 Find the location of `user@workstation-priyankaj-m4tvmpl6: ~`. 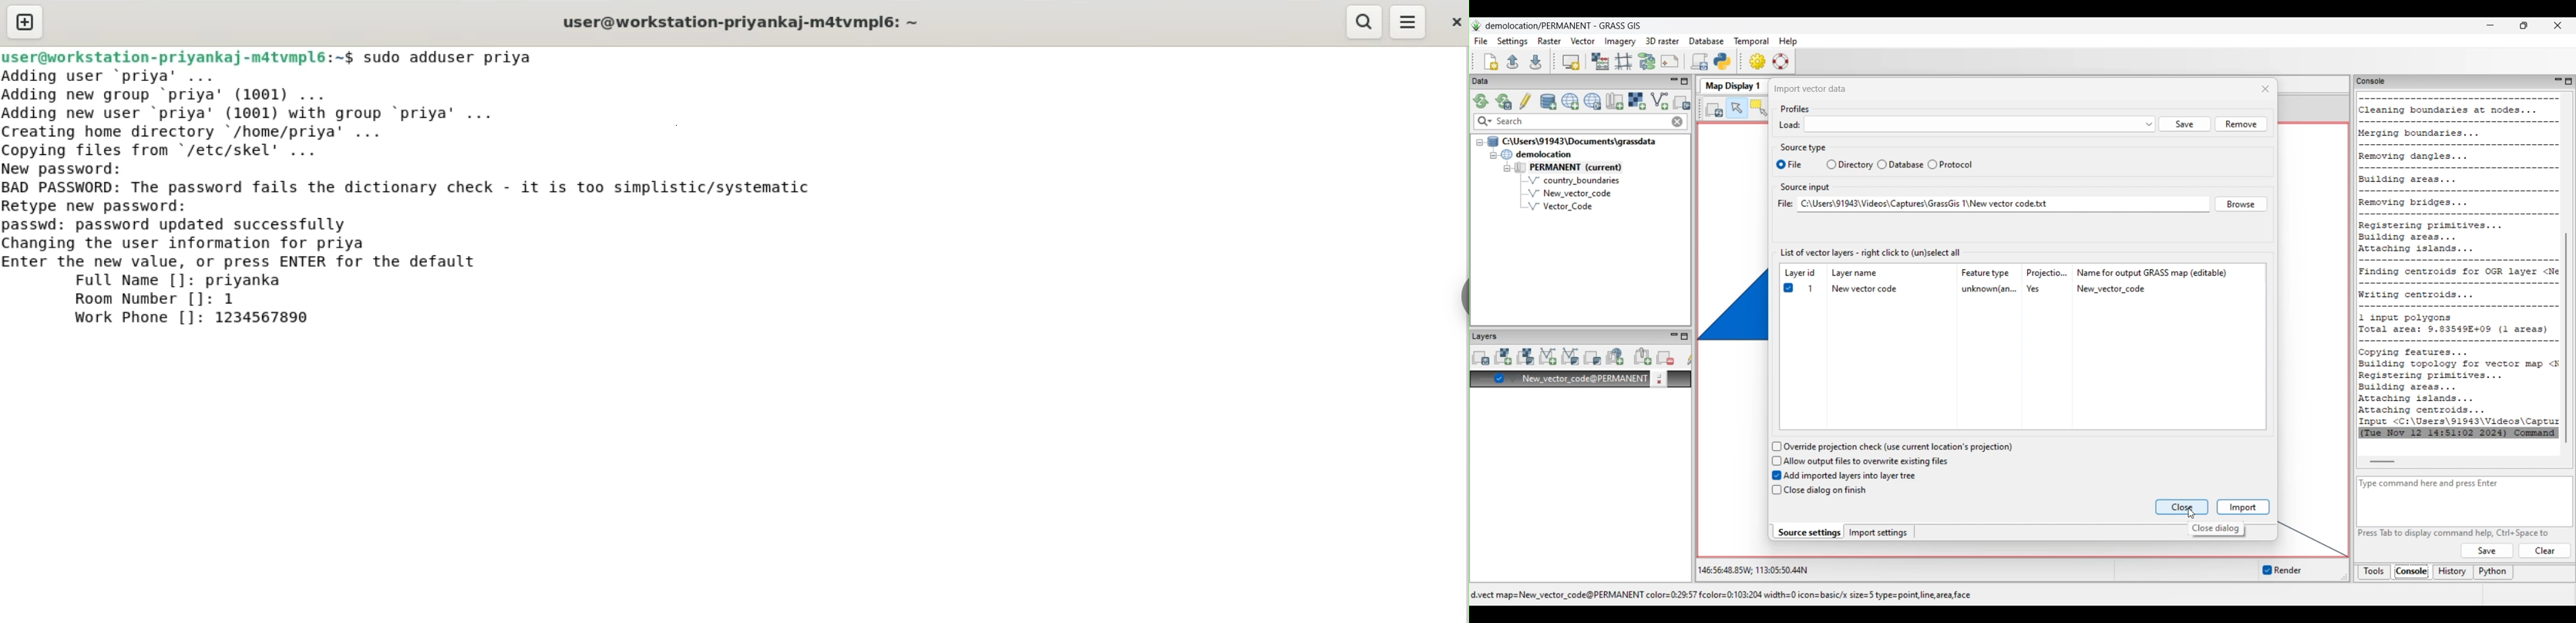

user@workstation-priyankaj-m4tvmpl6: ~ is located at coordinates (741, 24).